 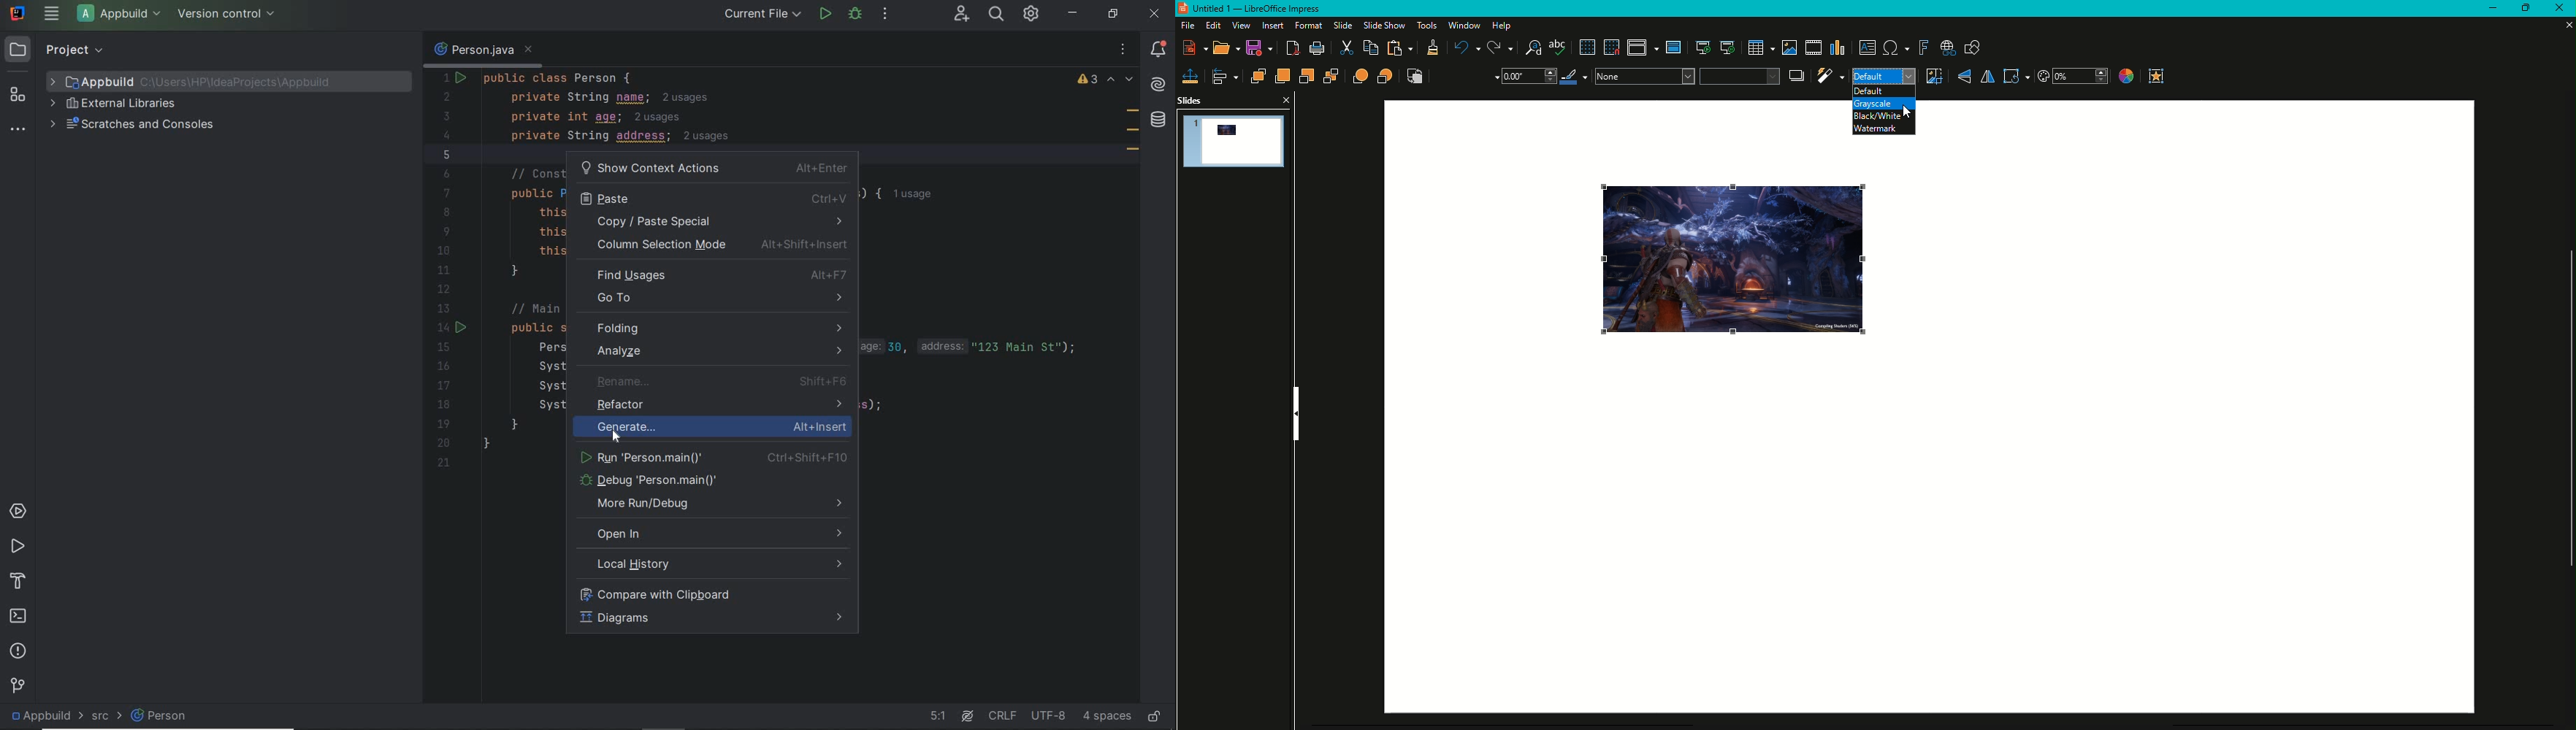 What do you see at coordinates (1465, 47) in the screenshot?
I see `Undo` at bounding box center [1465, 47].